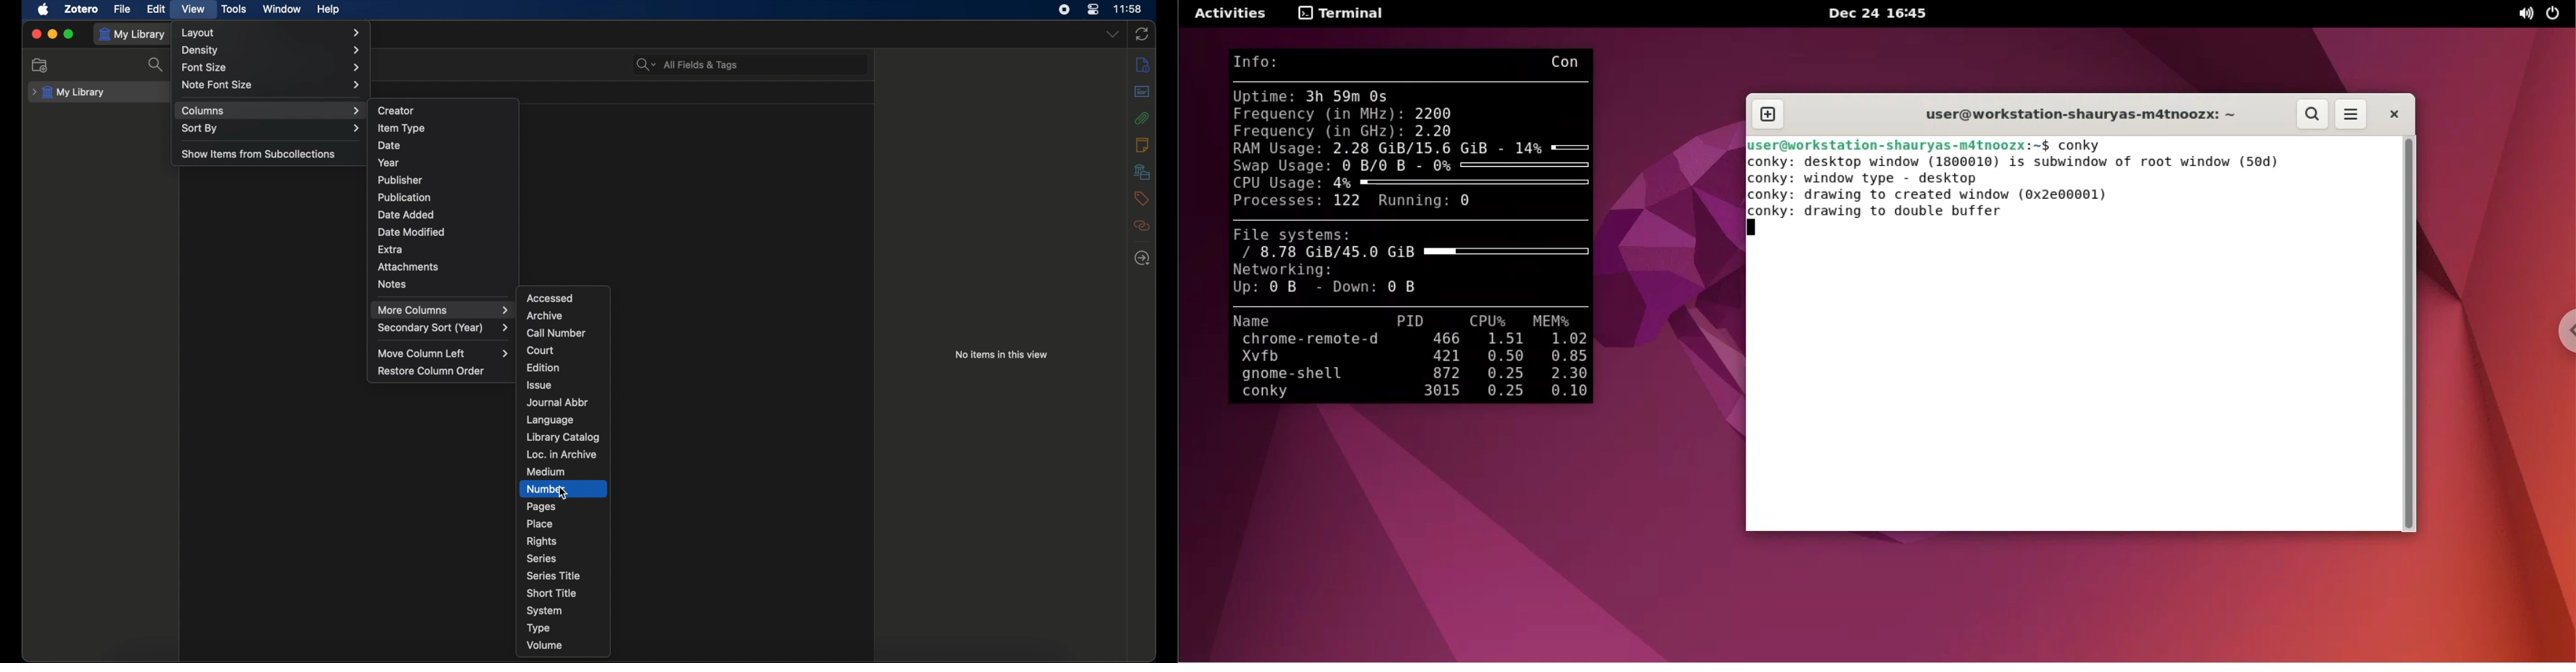 The height and width of the screenshot is (672, 2576). What do you see at coordinates (388, 163) in the screenshot?
I see `year` at bounding box center [388, 163].